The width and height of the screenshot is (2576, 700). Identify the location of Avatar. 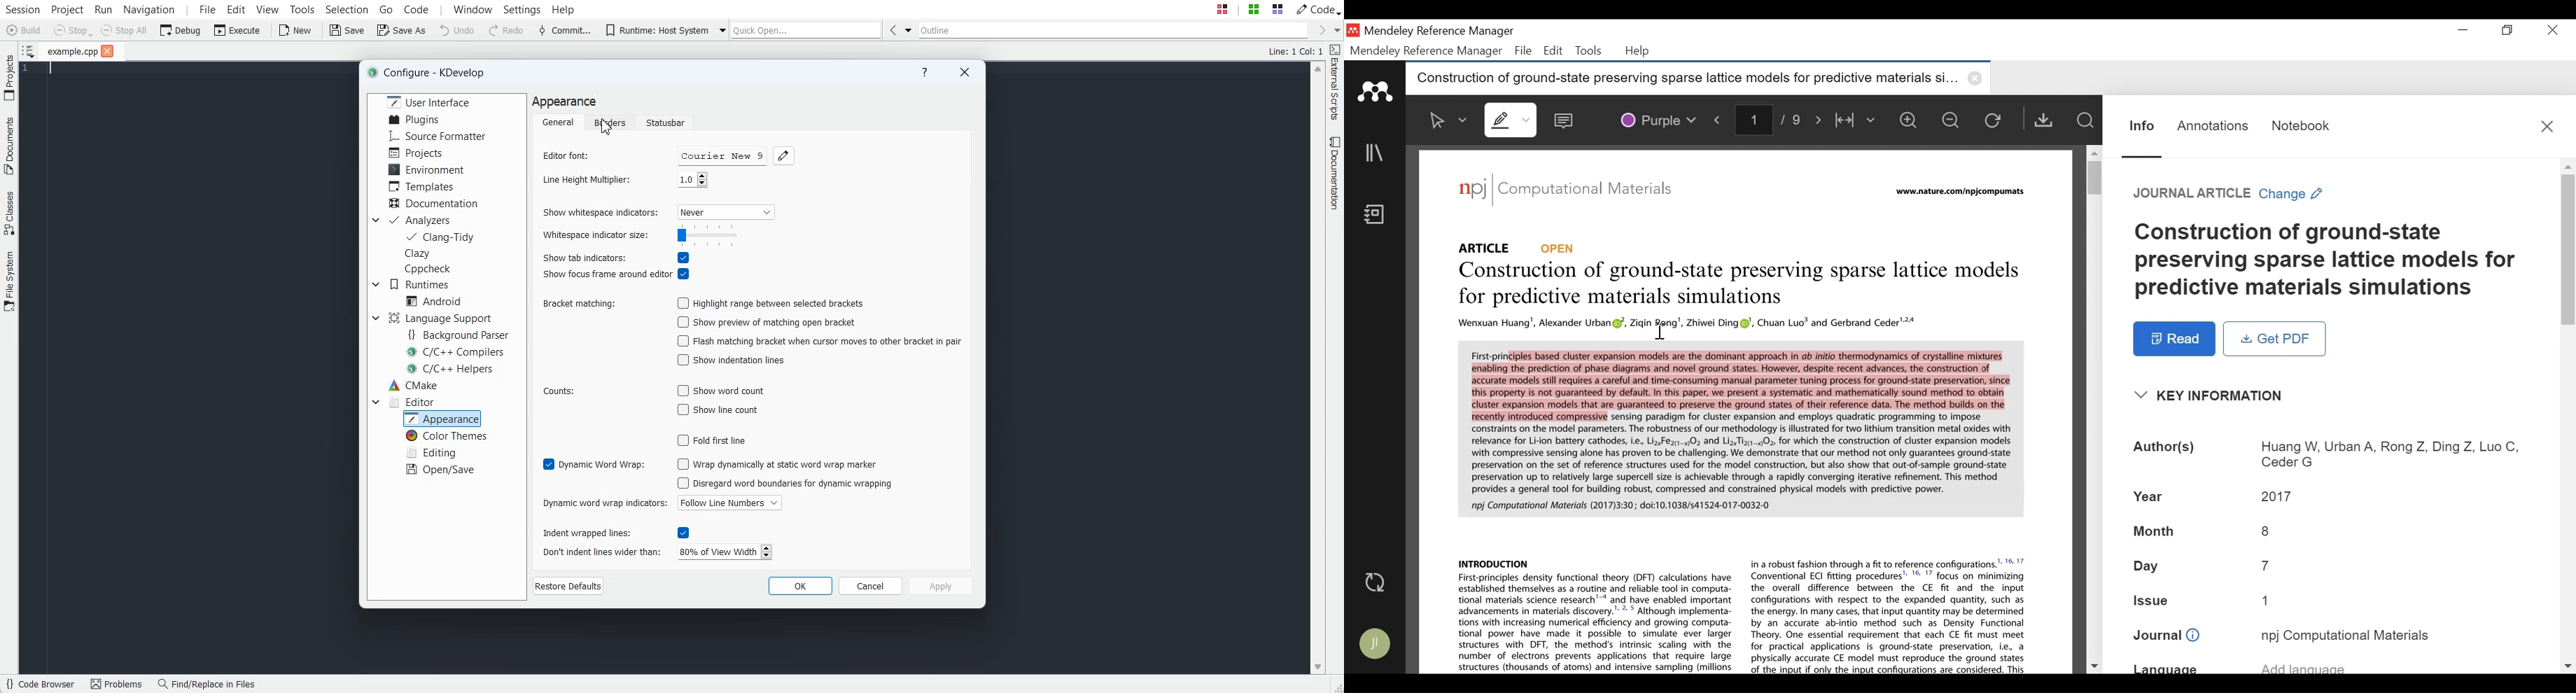
(1374, 644).